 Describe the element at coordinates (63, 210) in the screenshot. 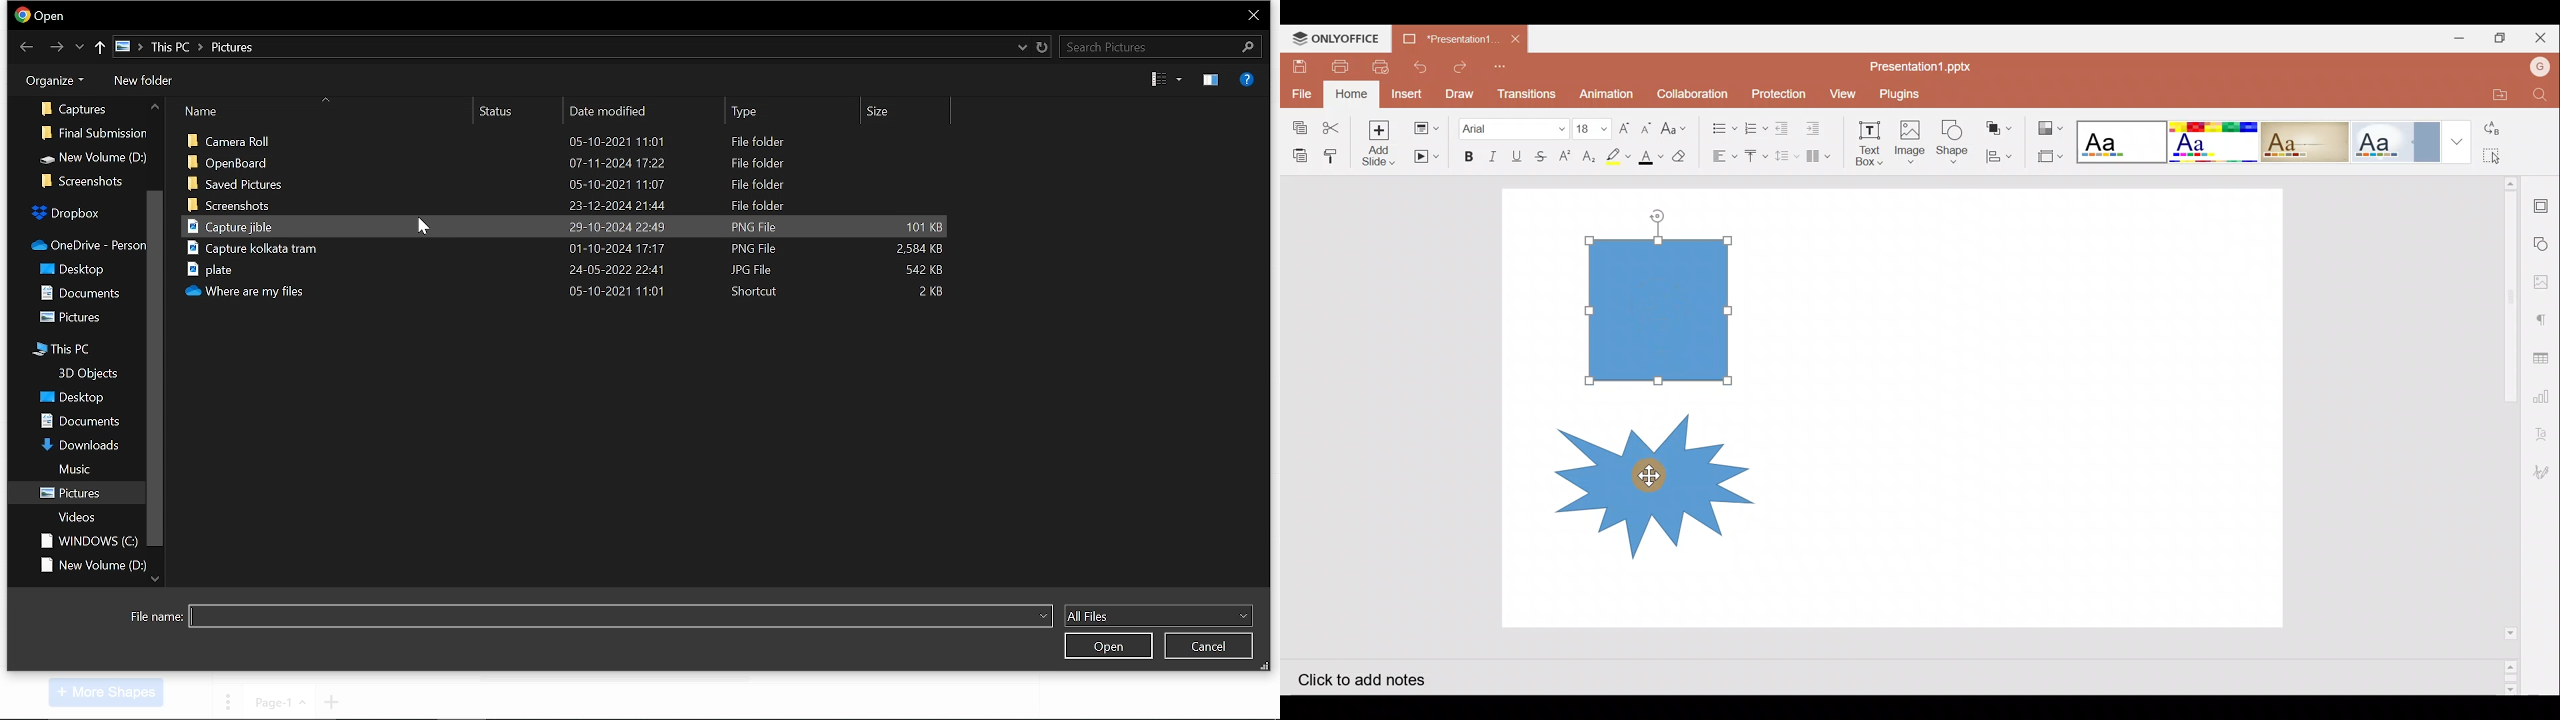

I see `folders` at that location.